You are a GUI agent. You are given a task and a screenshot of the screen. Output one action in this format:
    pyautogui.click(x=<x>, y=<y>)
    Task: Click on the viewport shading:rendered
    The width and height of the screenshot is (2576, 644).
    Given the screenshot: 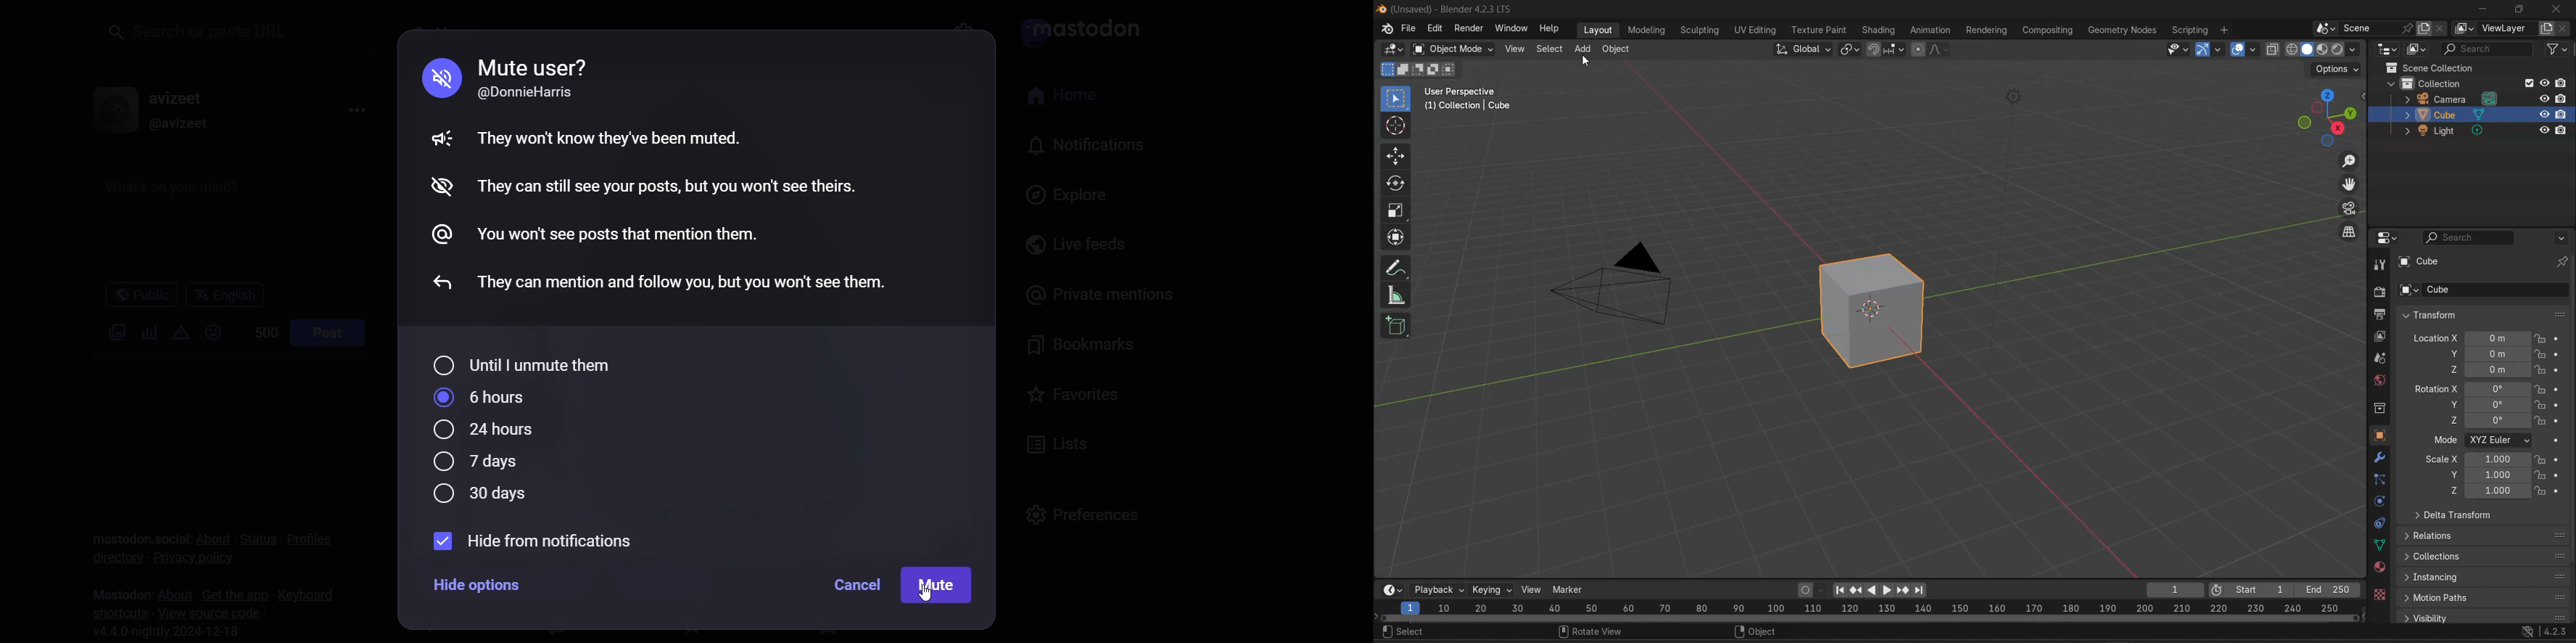 What is the action you would take?
    pyautogui.click(x=2337, y=48)
    